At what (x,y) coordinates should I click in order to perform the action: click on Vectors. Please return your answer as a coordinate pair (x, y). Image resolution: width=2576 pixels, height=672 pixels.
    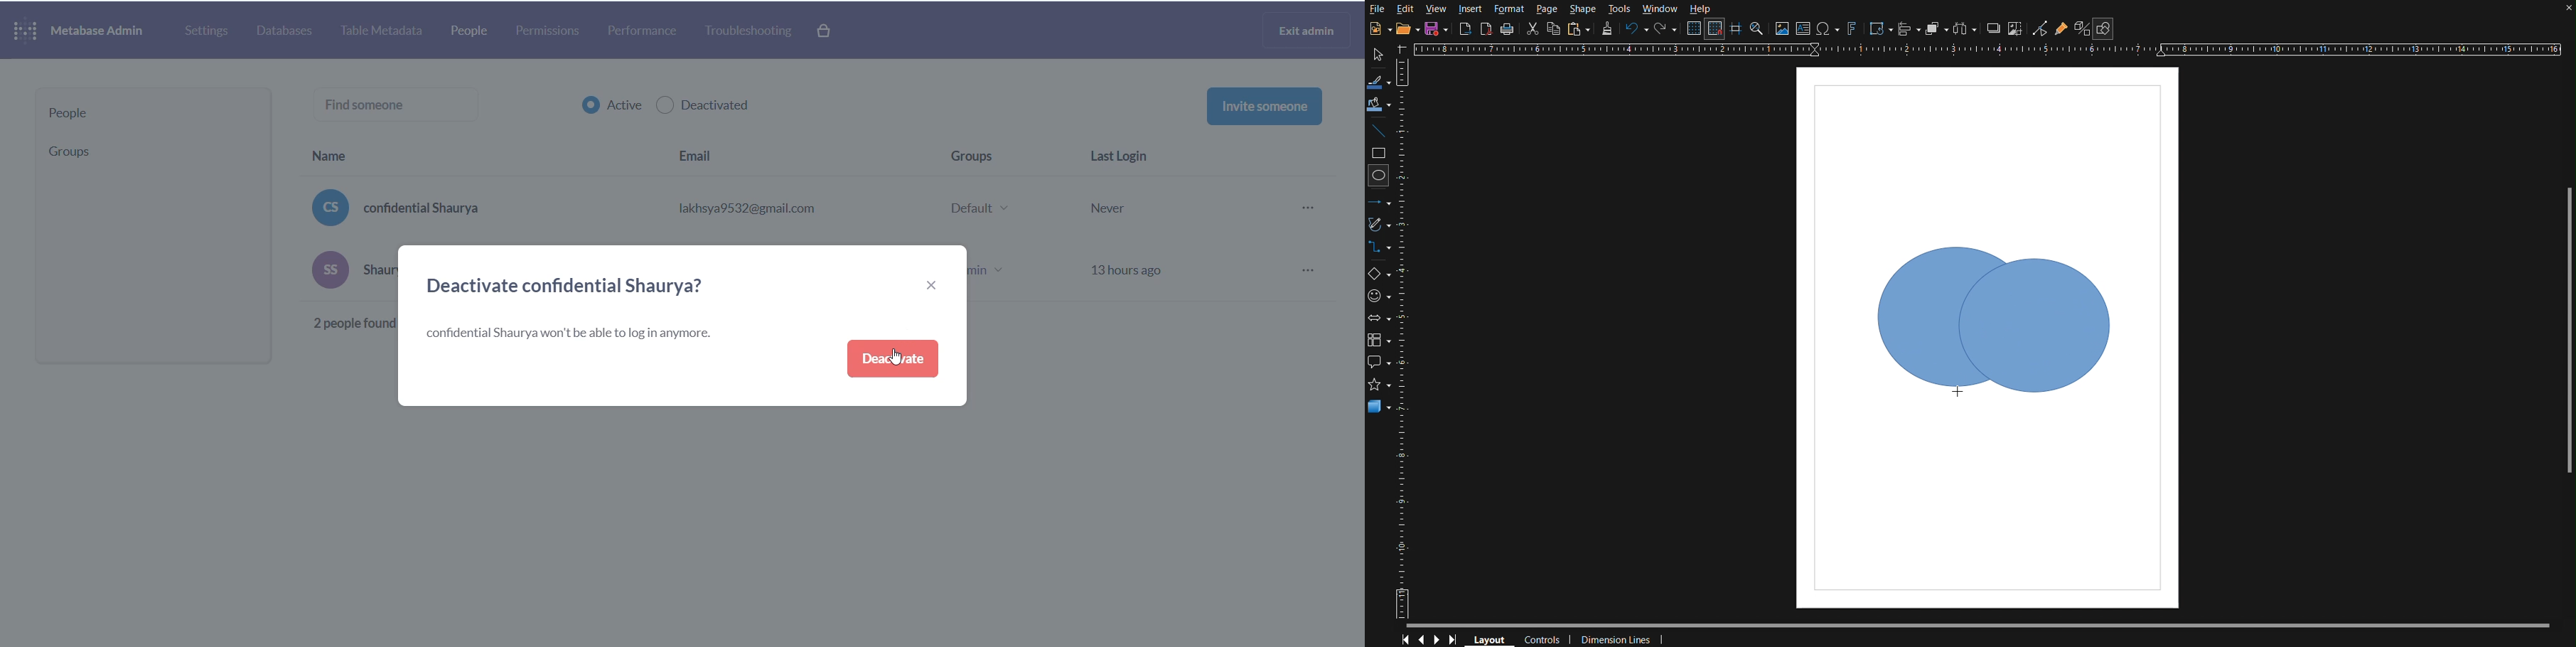
    Looking at the image, I should click on (1380, 224).